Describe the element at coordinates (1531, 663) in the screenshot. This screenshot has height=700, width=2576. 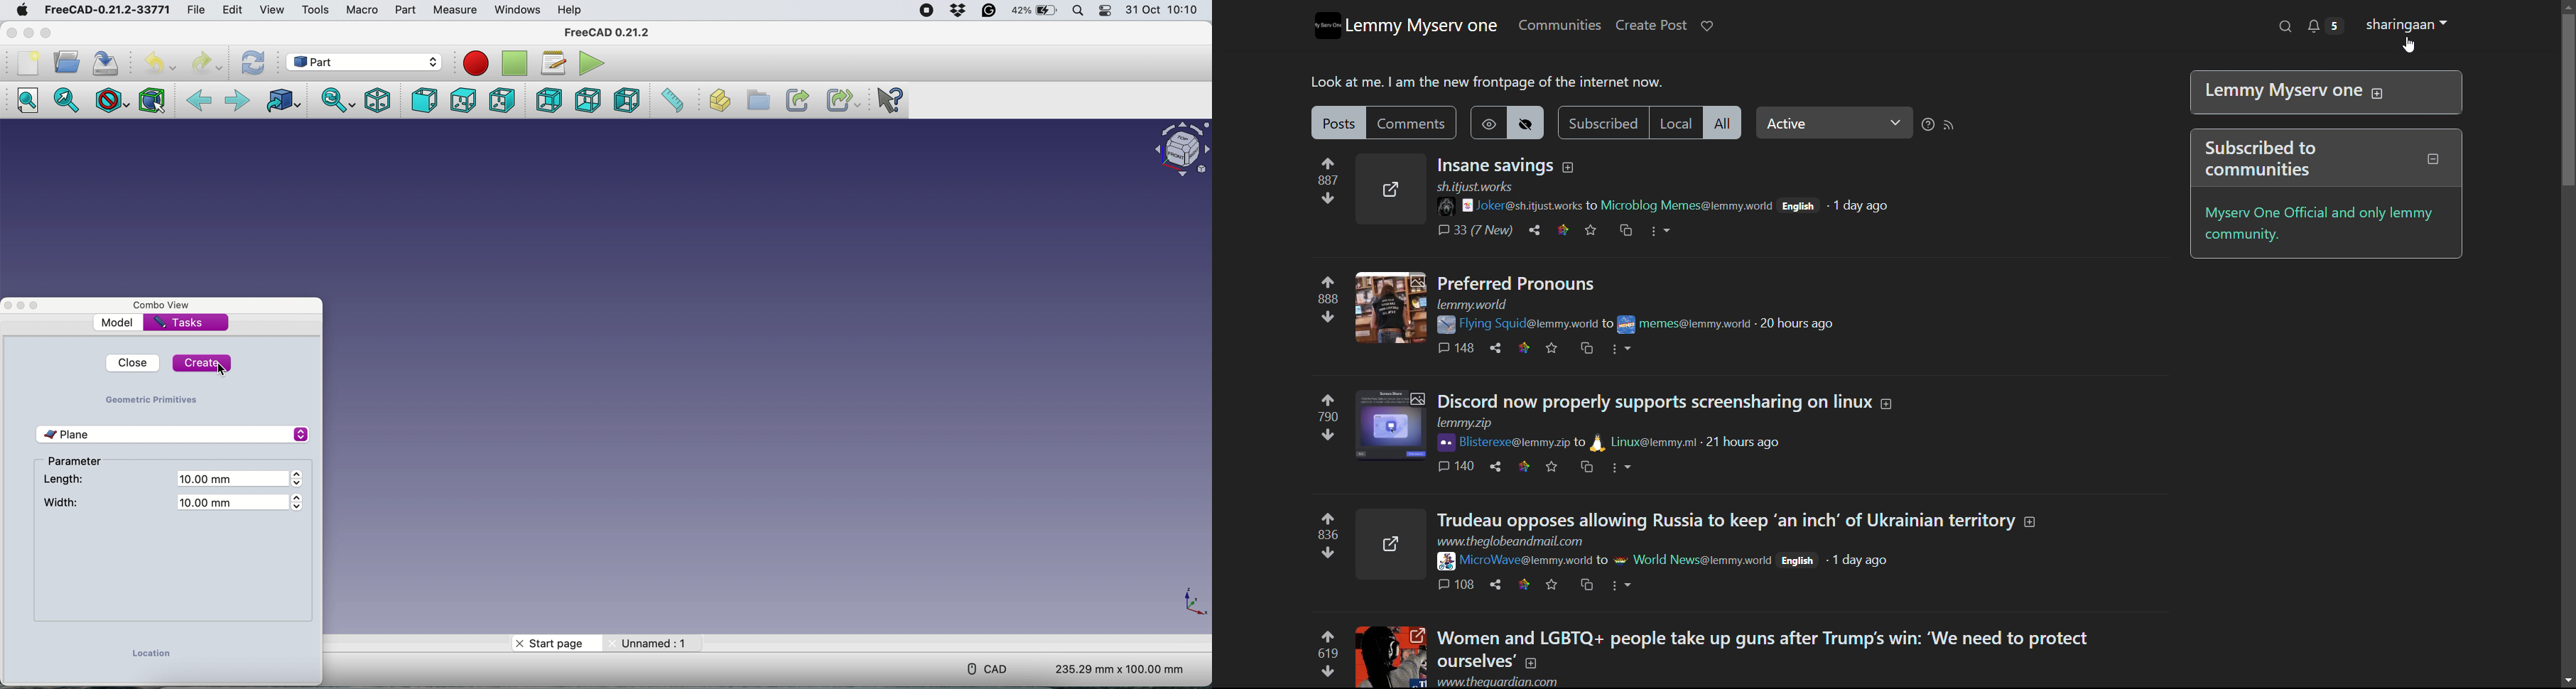
I see `expand` at that location.